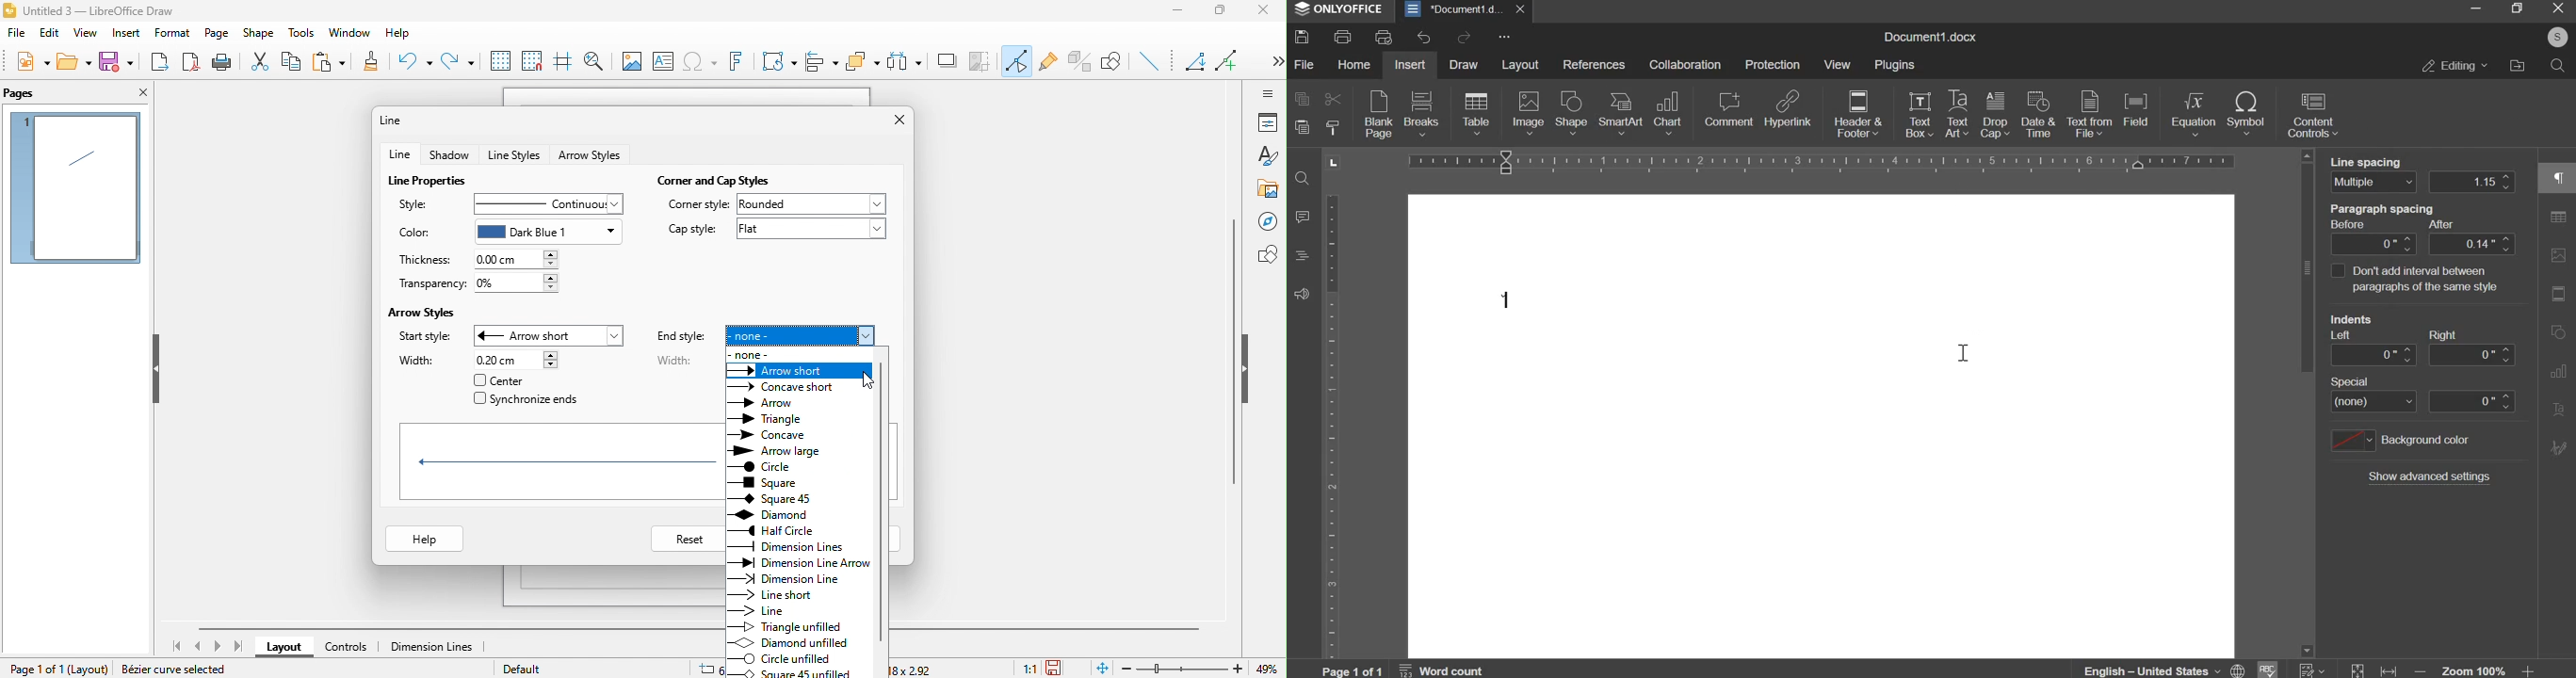 The image size is (2576, 700). I want to click on width, so click(675, 363).